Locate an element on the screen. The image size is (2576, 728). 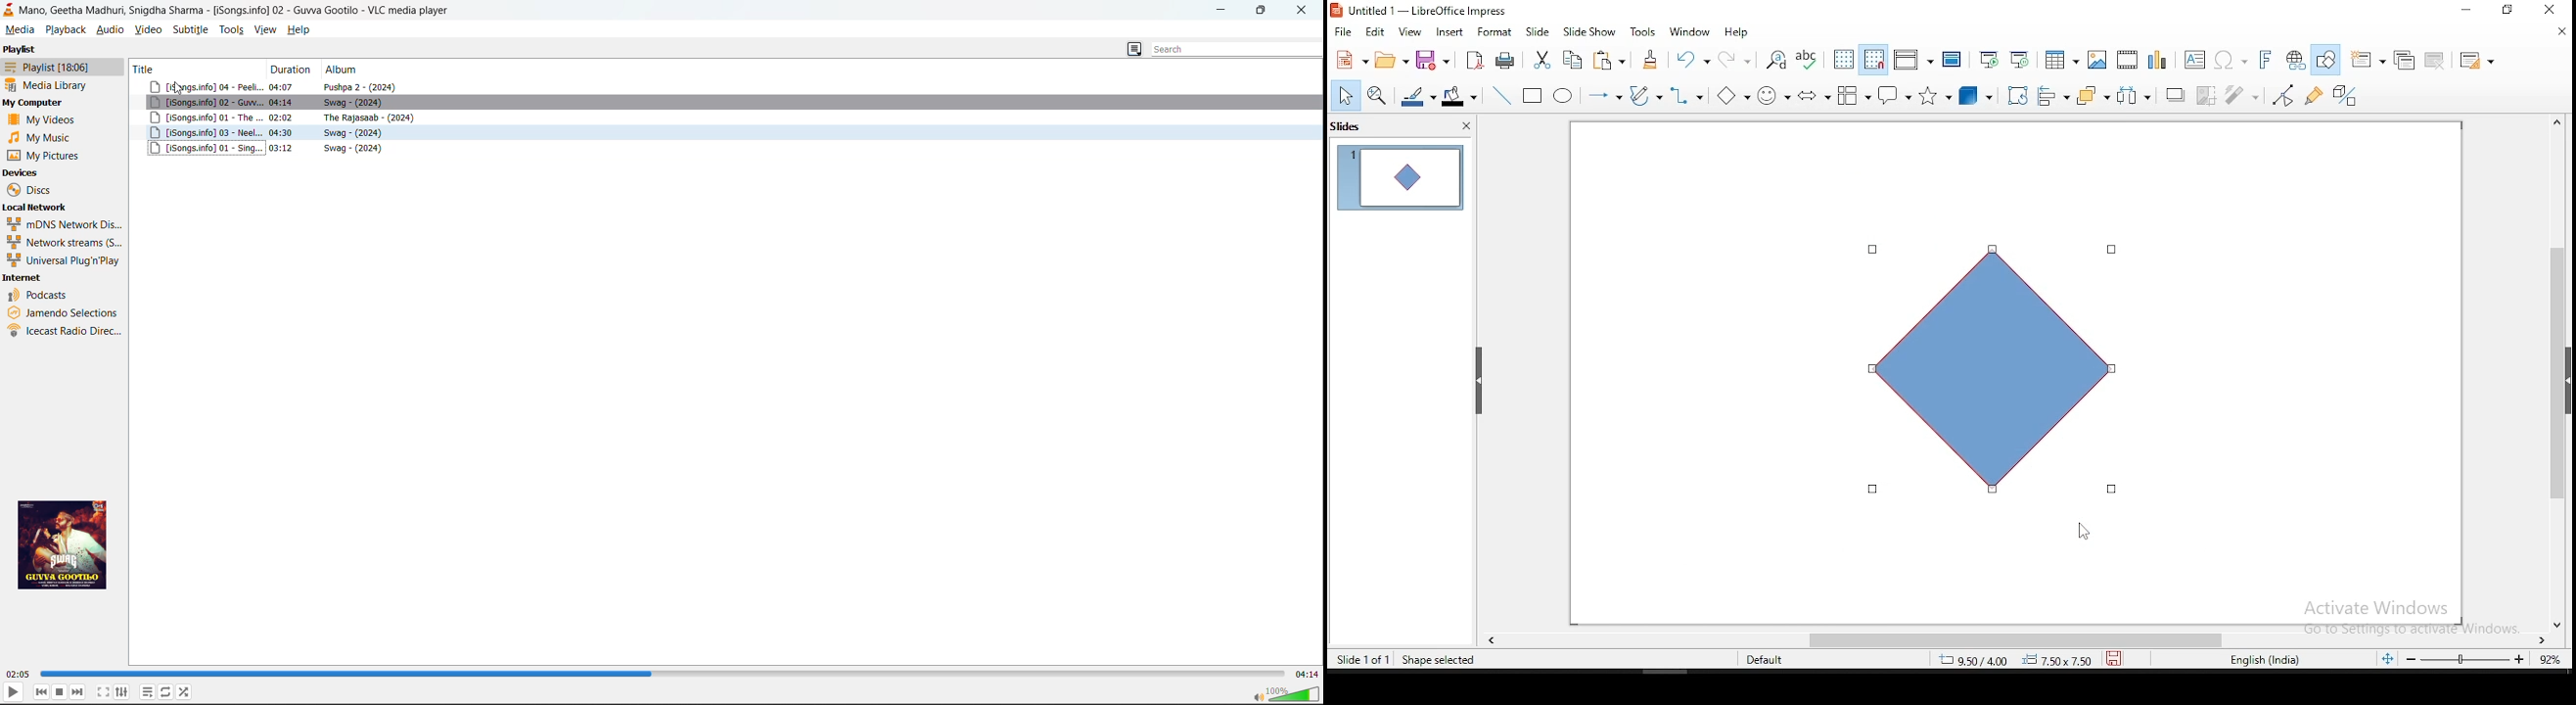
text box is located at coordinates (2197, 59).